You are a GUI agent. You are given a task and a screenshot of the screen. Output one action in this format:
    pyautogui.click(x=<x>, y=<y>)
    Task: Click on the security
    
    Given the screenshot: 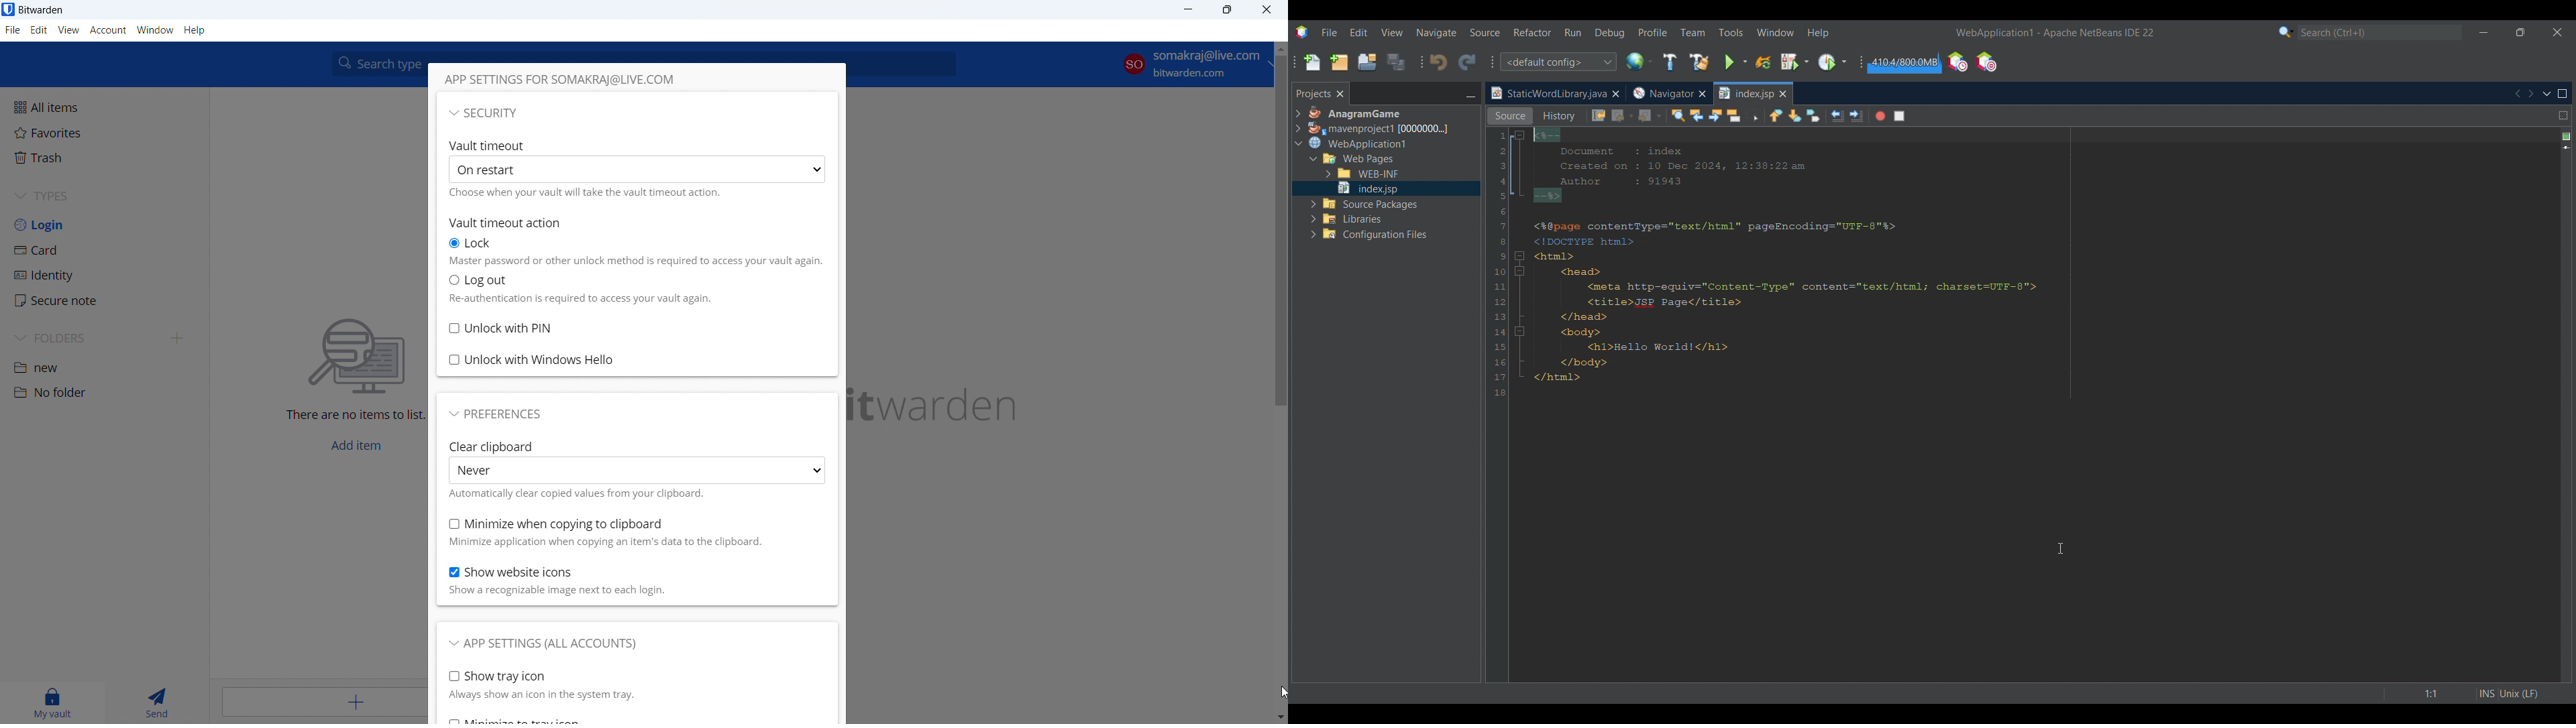 What is the action you would take?
    pyautogui.click(x=484, y=113)
    